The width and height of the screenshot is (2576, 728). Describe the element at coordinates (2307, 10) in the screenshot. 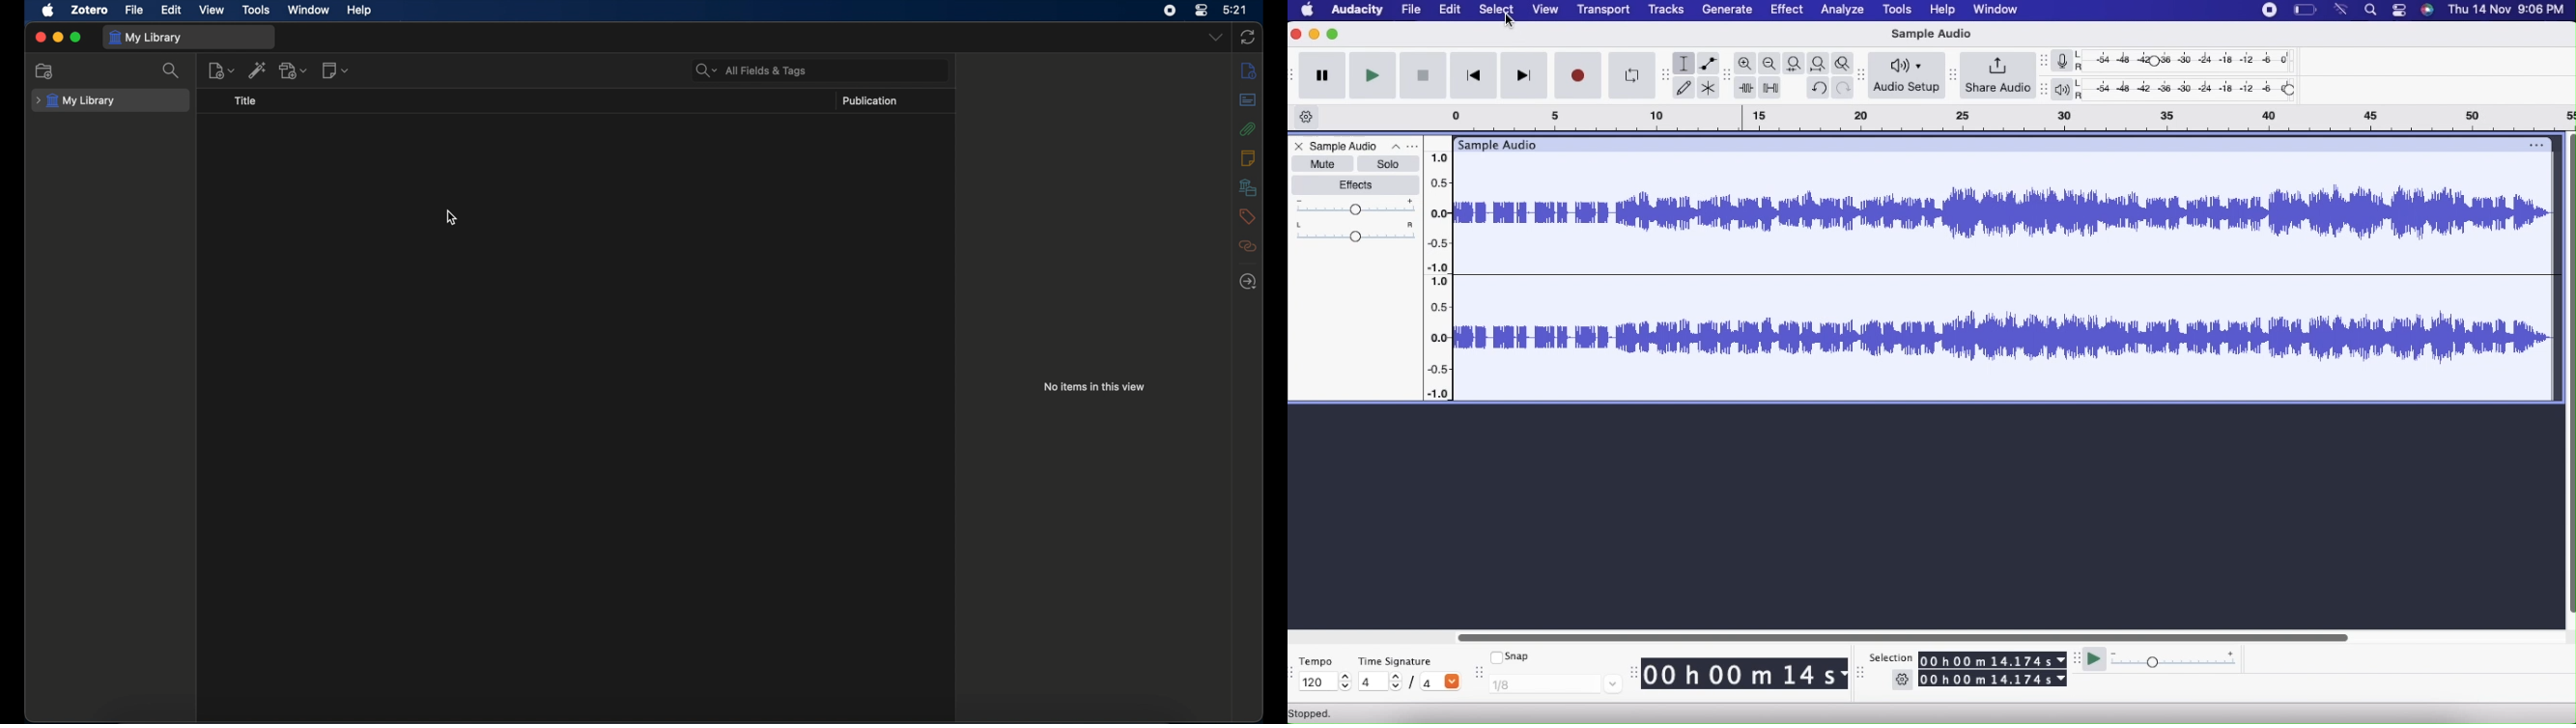

I see `Battery level` at that location.